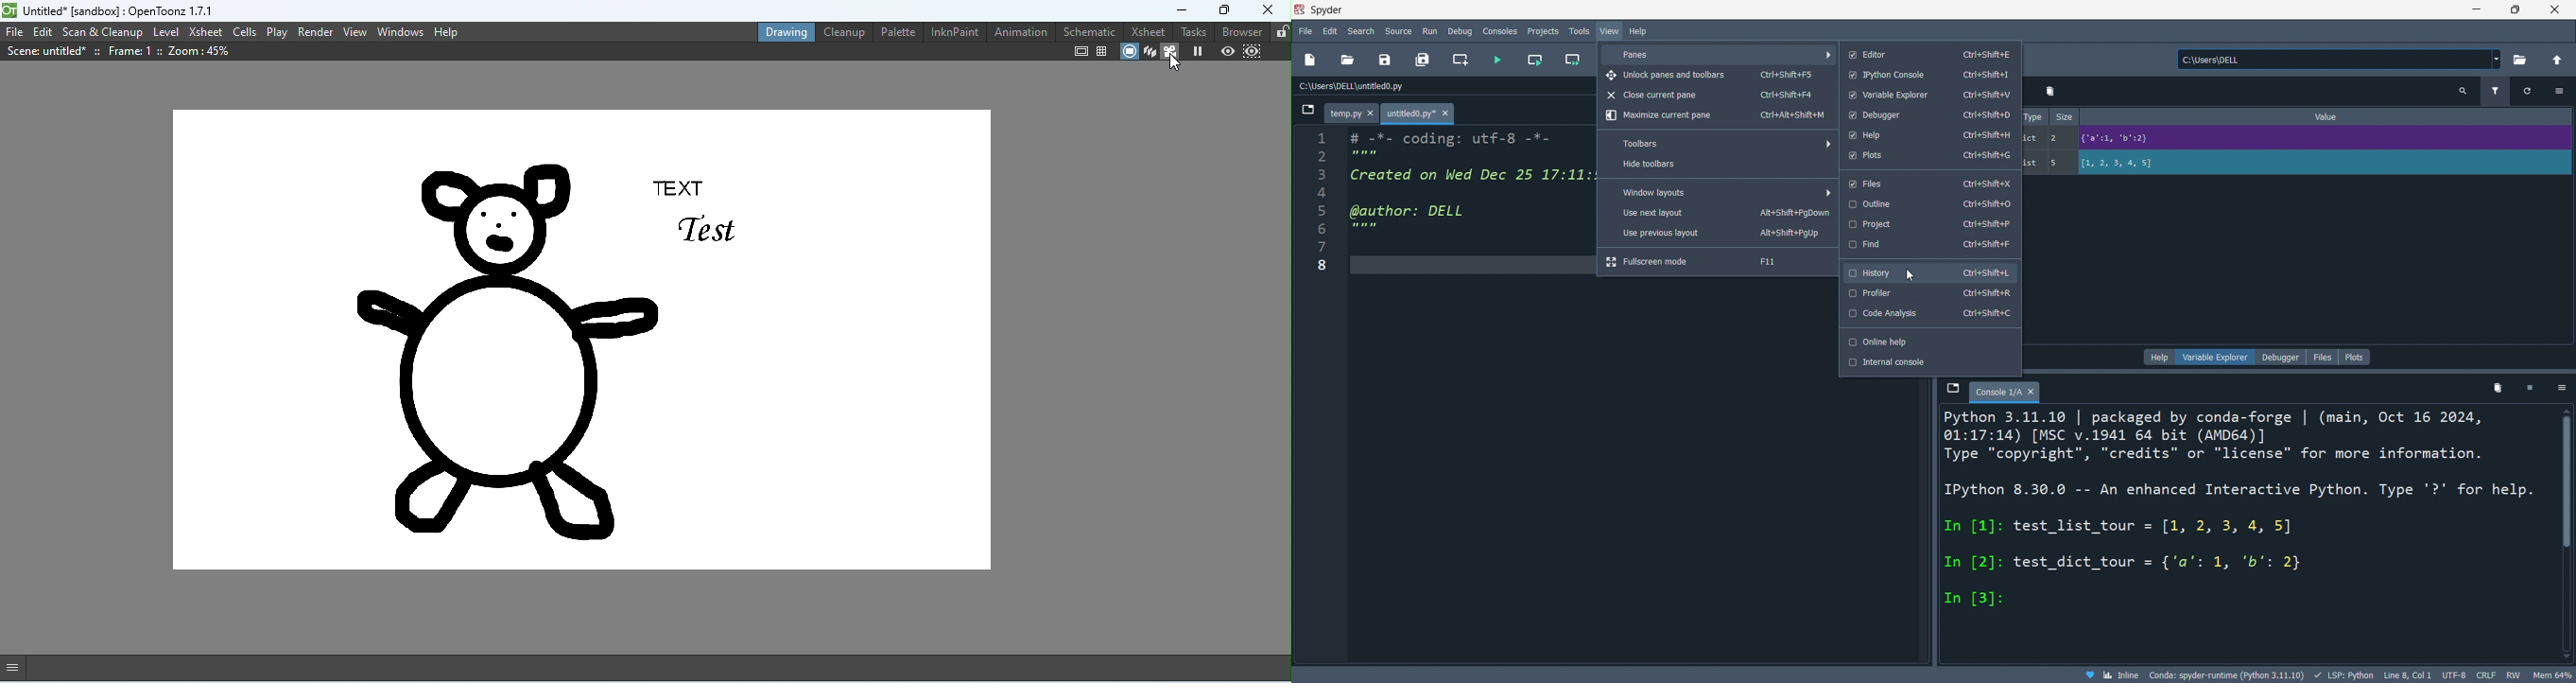  Describe the element at coordinates (2498, 391) in the screenshot. I see `delete ` at that location.